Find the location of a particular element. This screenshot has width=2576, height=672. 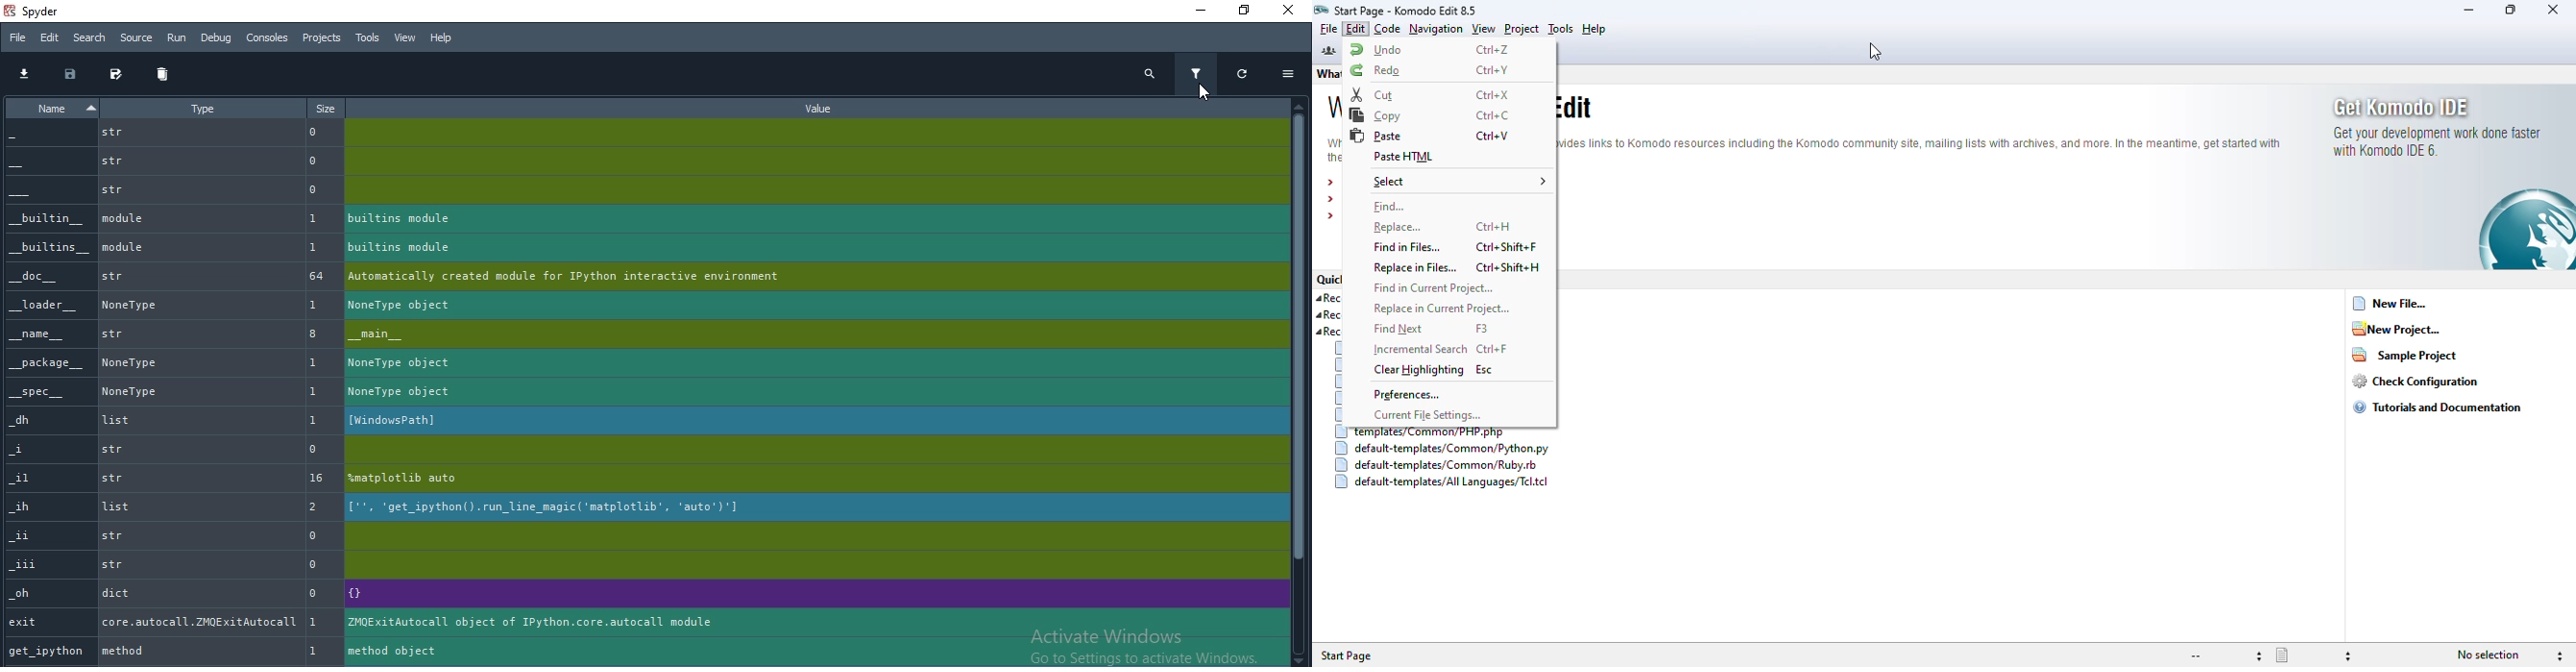

download is located at coordinates (27, 70).